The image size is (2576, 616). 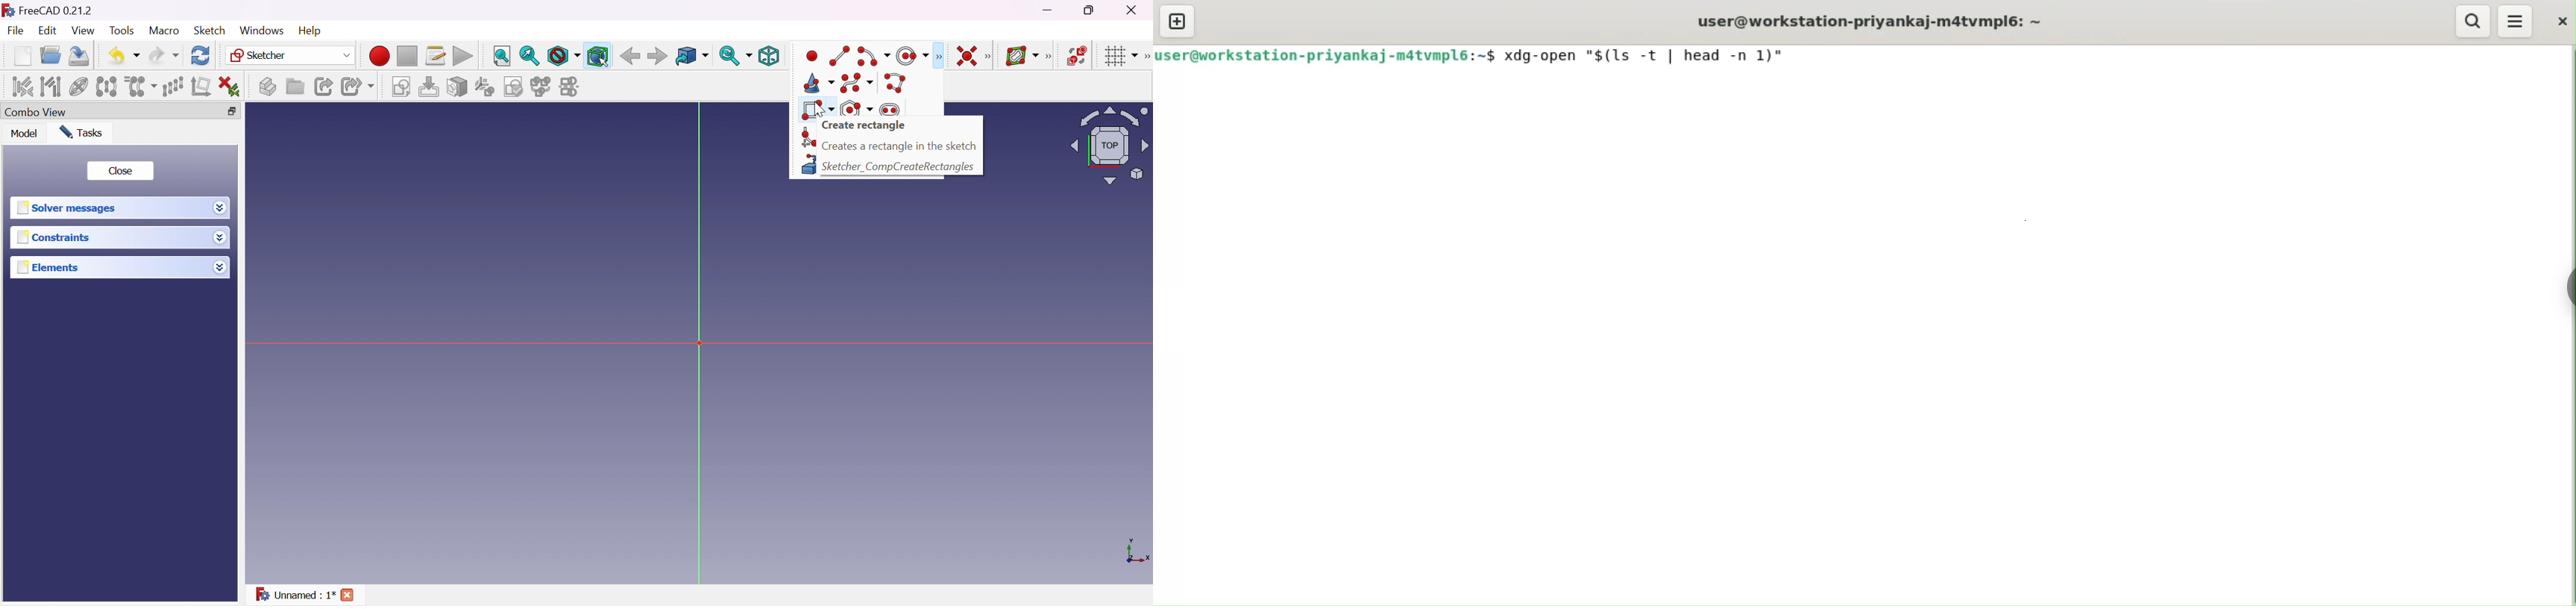 What do you see at coordinates (55, 237) in the screenshot?
I see `Constraints` at bounding box center [55, 237].